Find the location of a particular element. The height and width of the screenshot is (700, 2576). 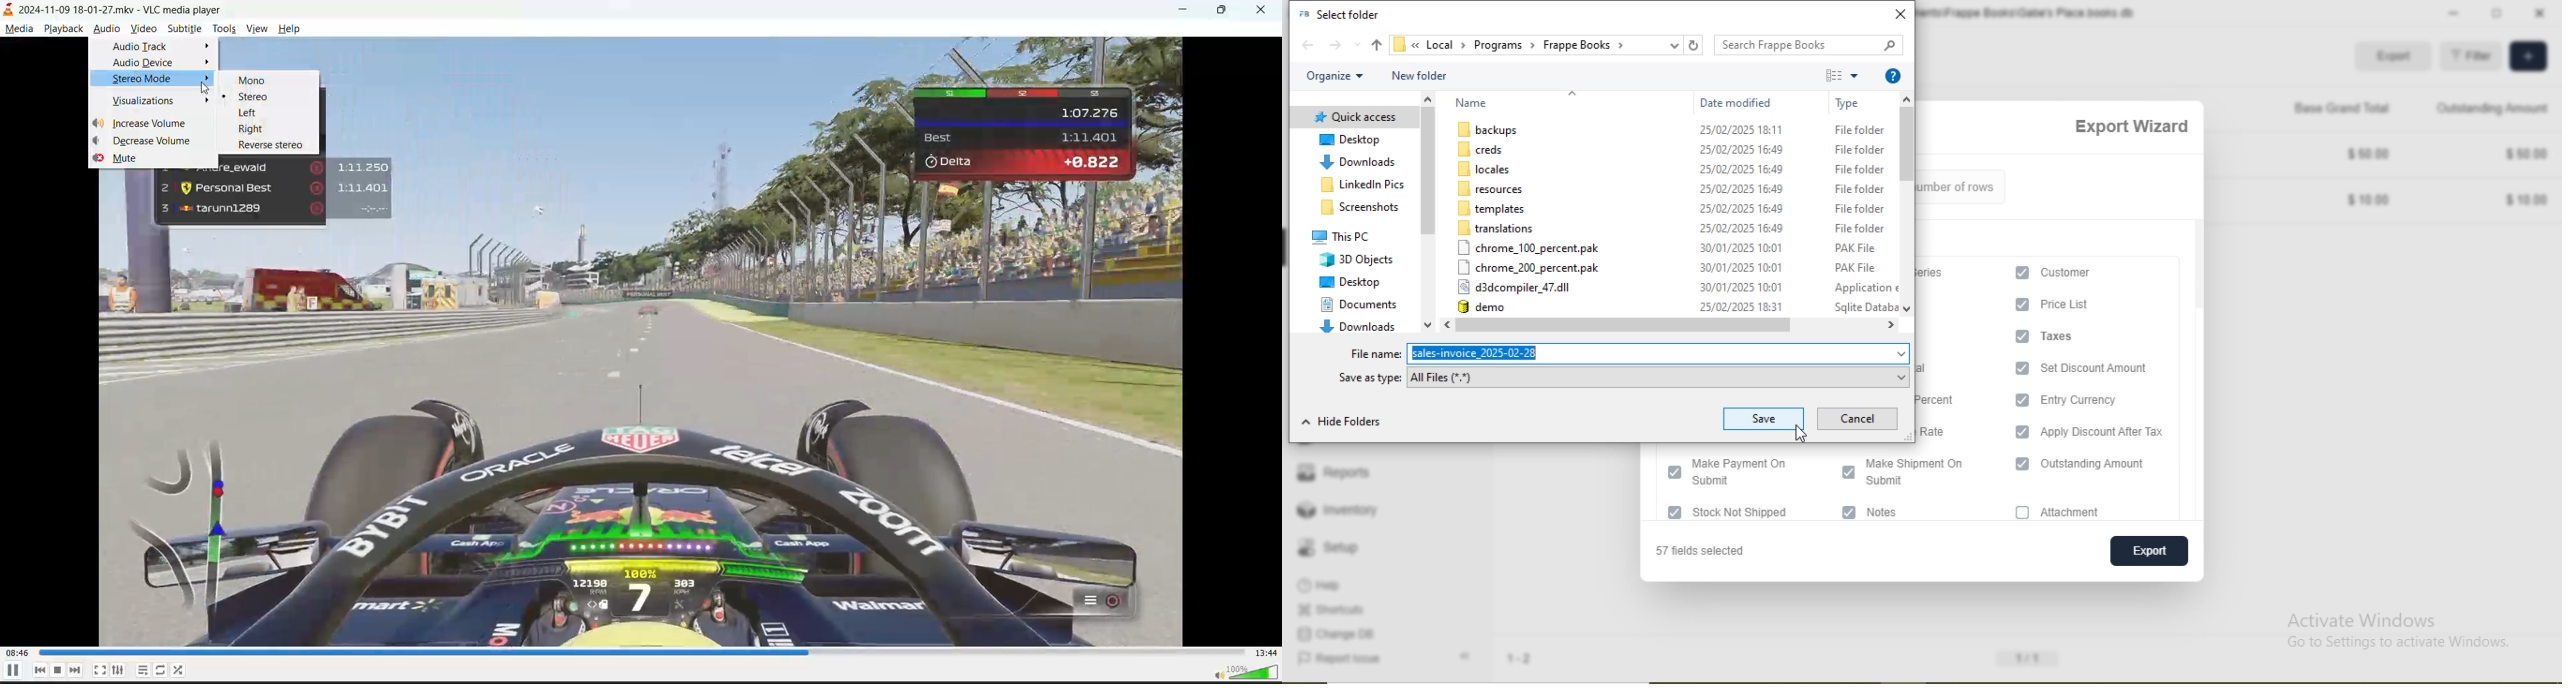

$5000 is located at coordinates (2527, 153).